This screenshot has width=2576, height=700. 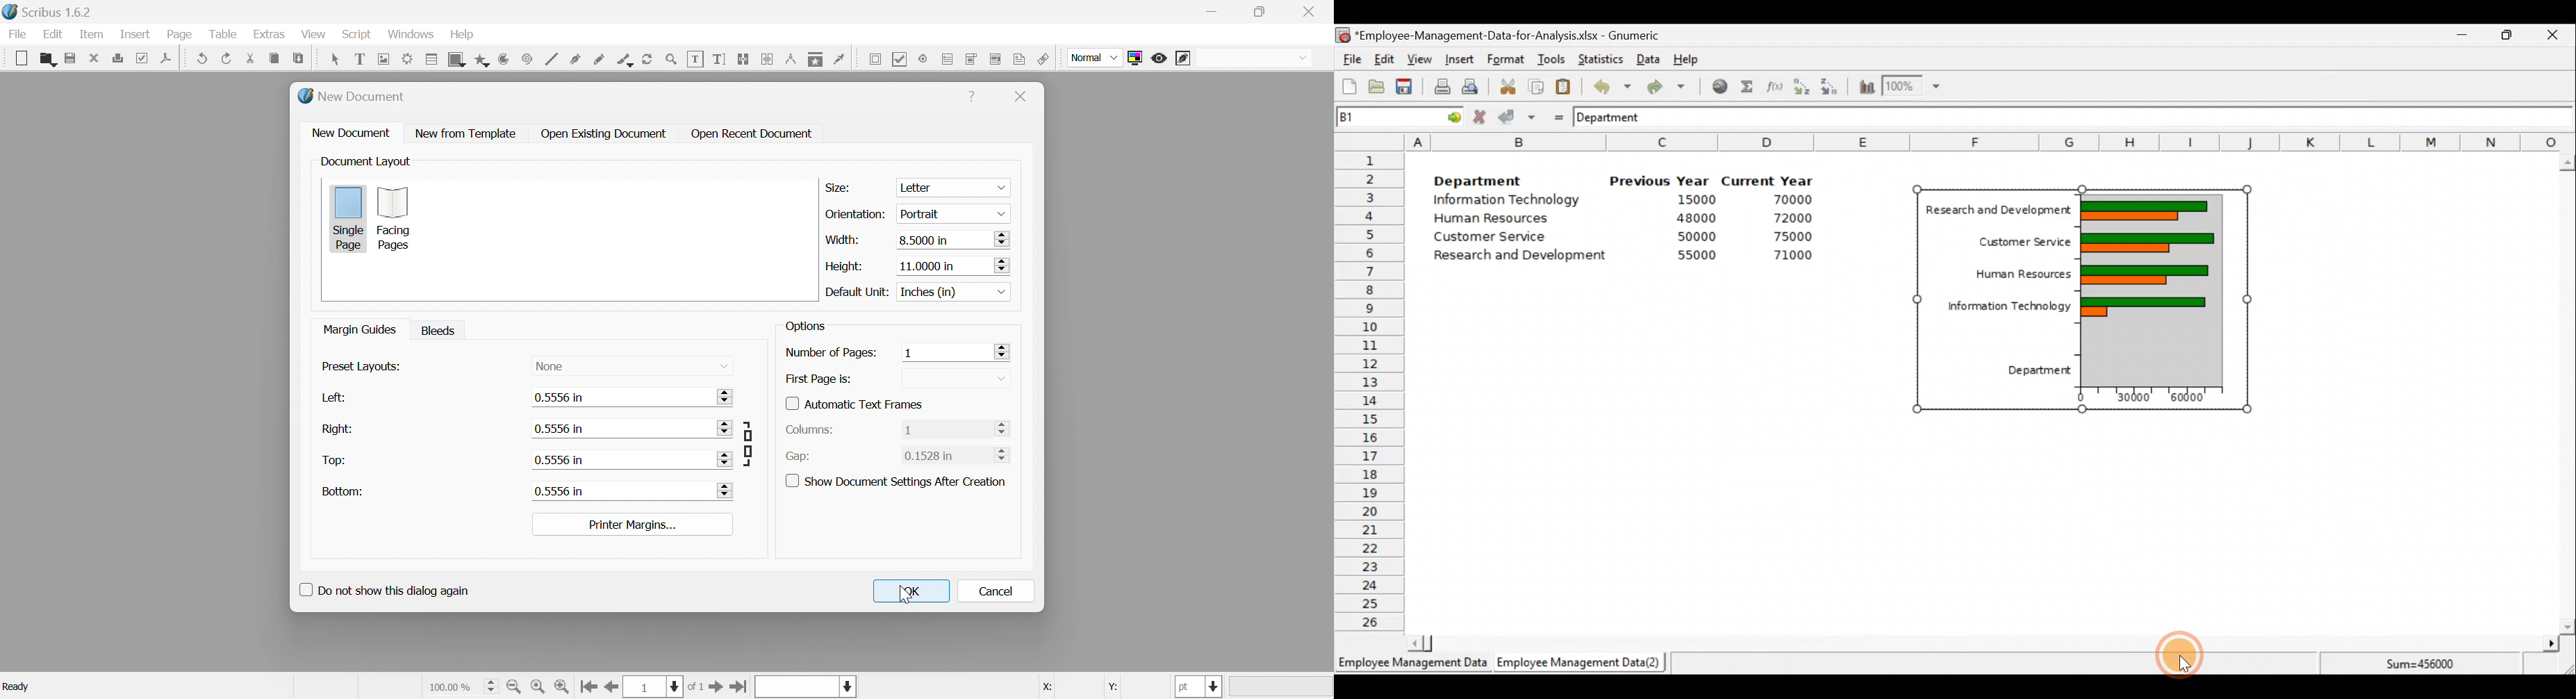 I want to click on right, so click(x=333, y=429).